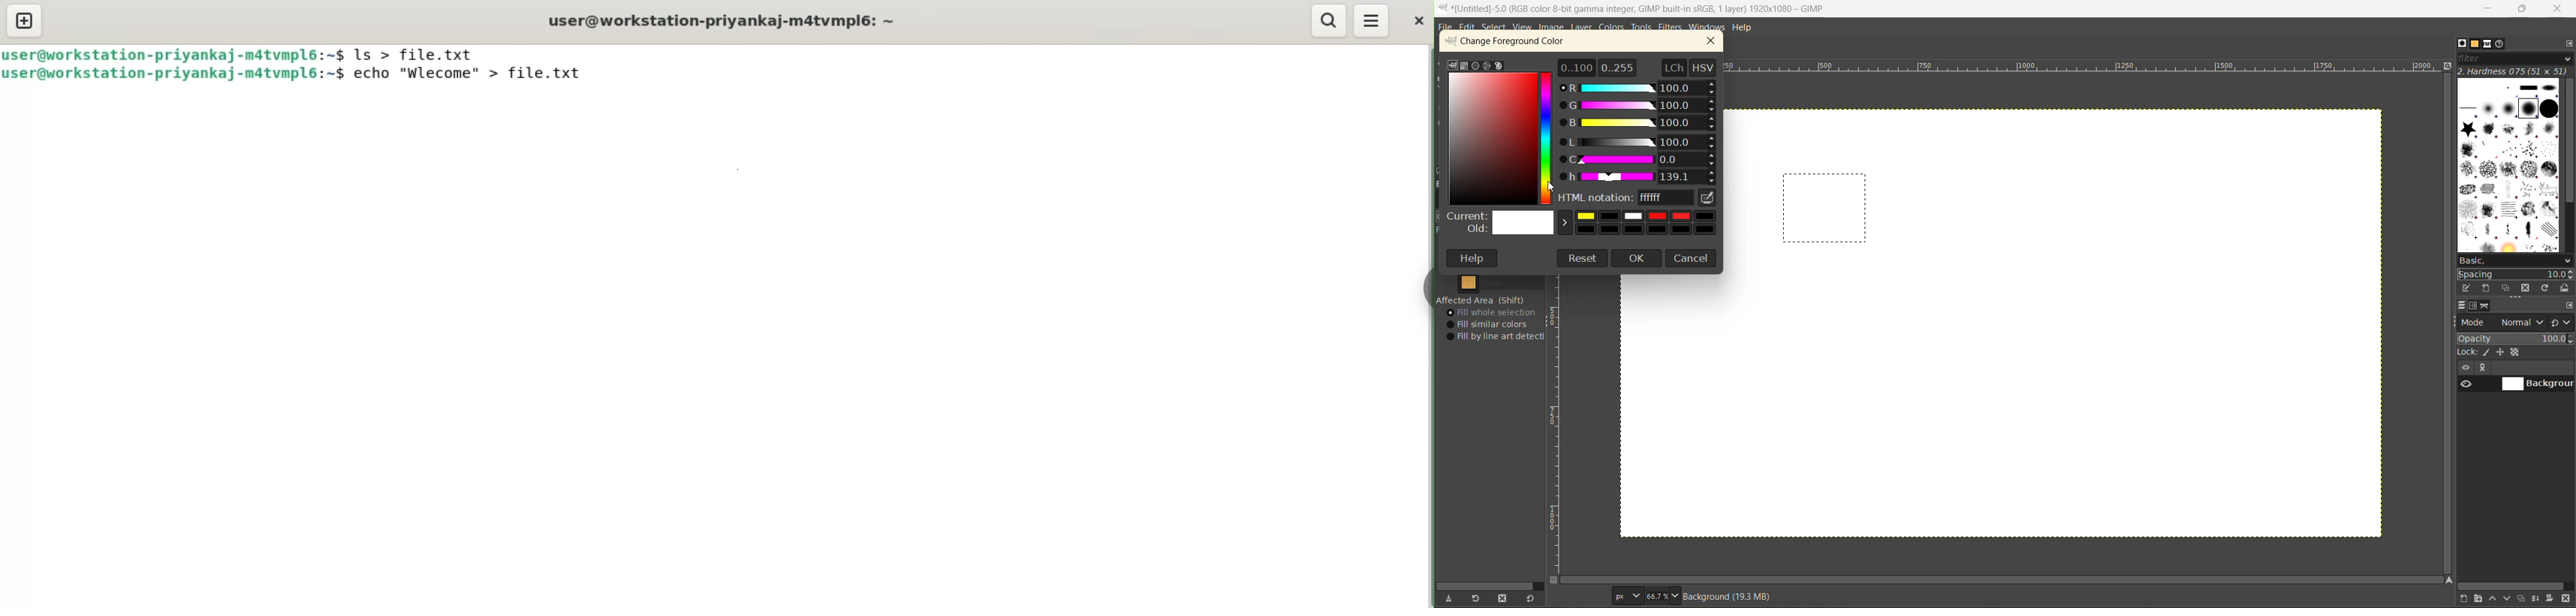 This screenshot has width=2576, height=616. Describe the element at coordinates (1498, 337) in the screenshot. I see `fill by line art detection` at that location.